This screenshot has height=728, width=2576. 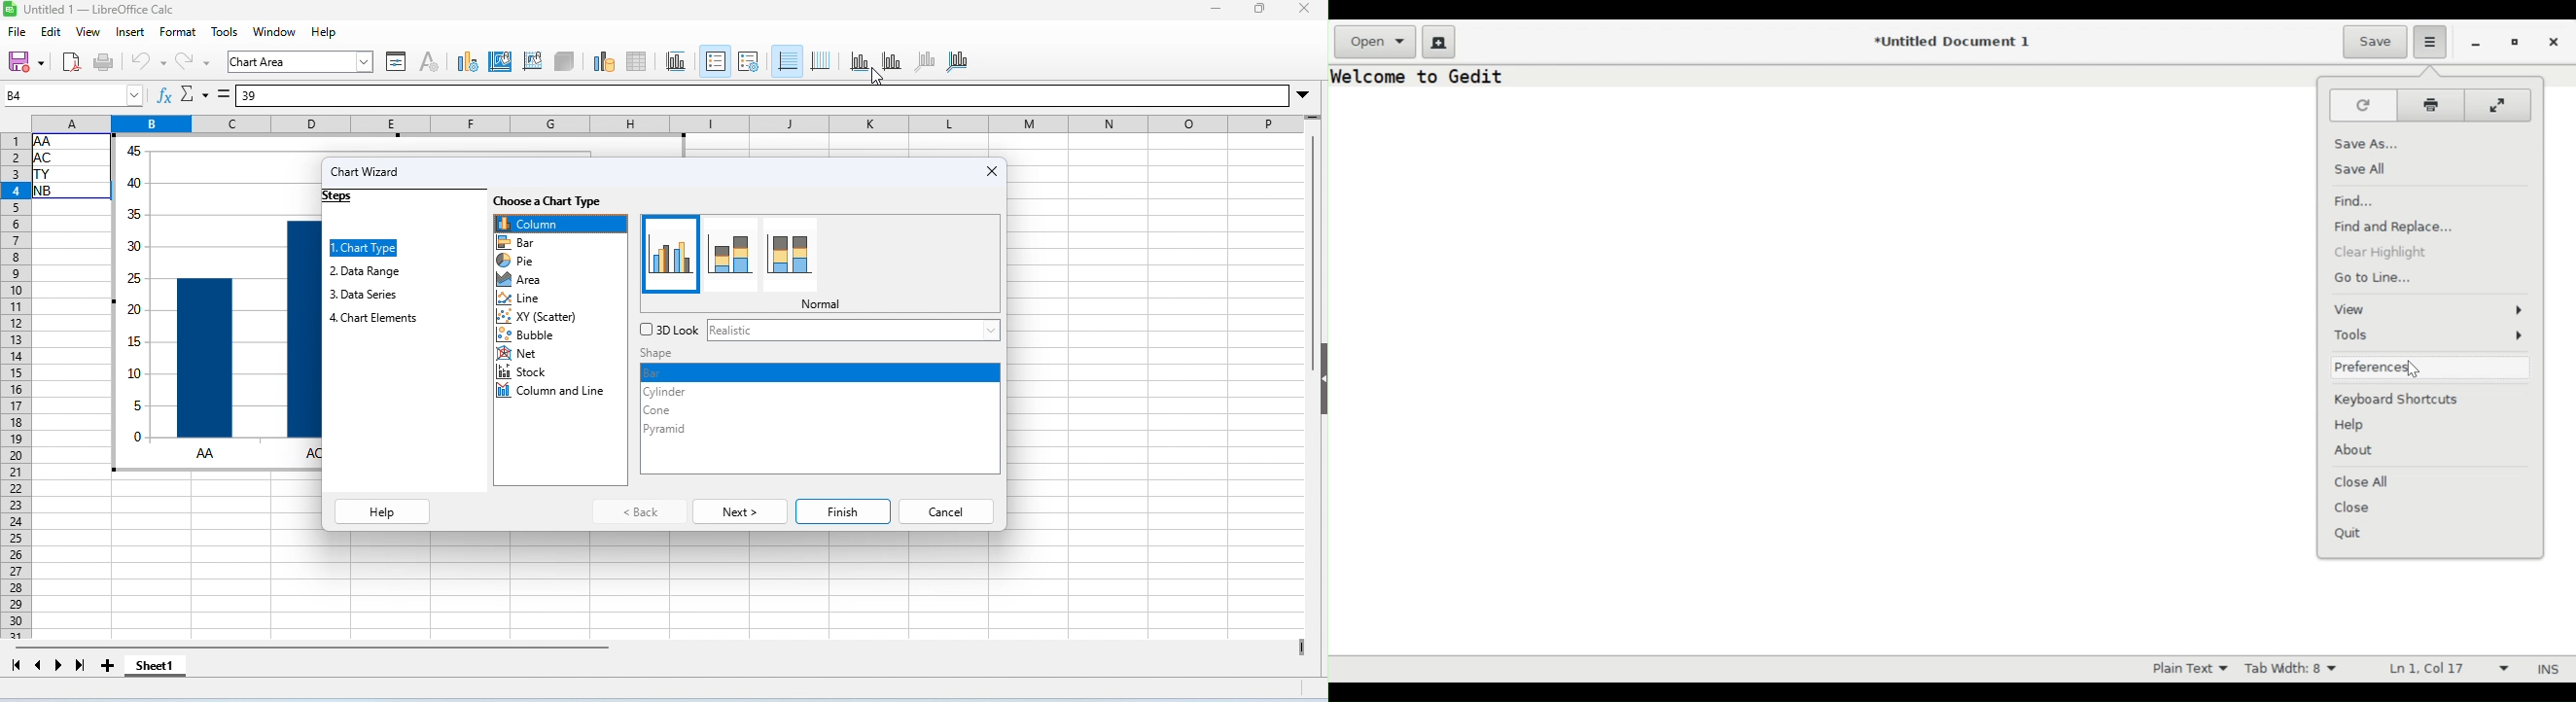 What do you see at coordinates (275, 31) in the screenshot?
I see `window` at bounding box center [275, 31].